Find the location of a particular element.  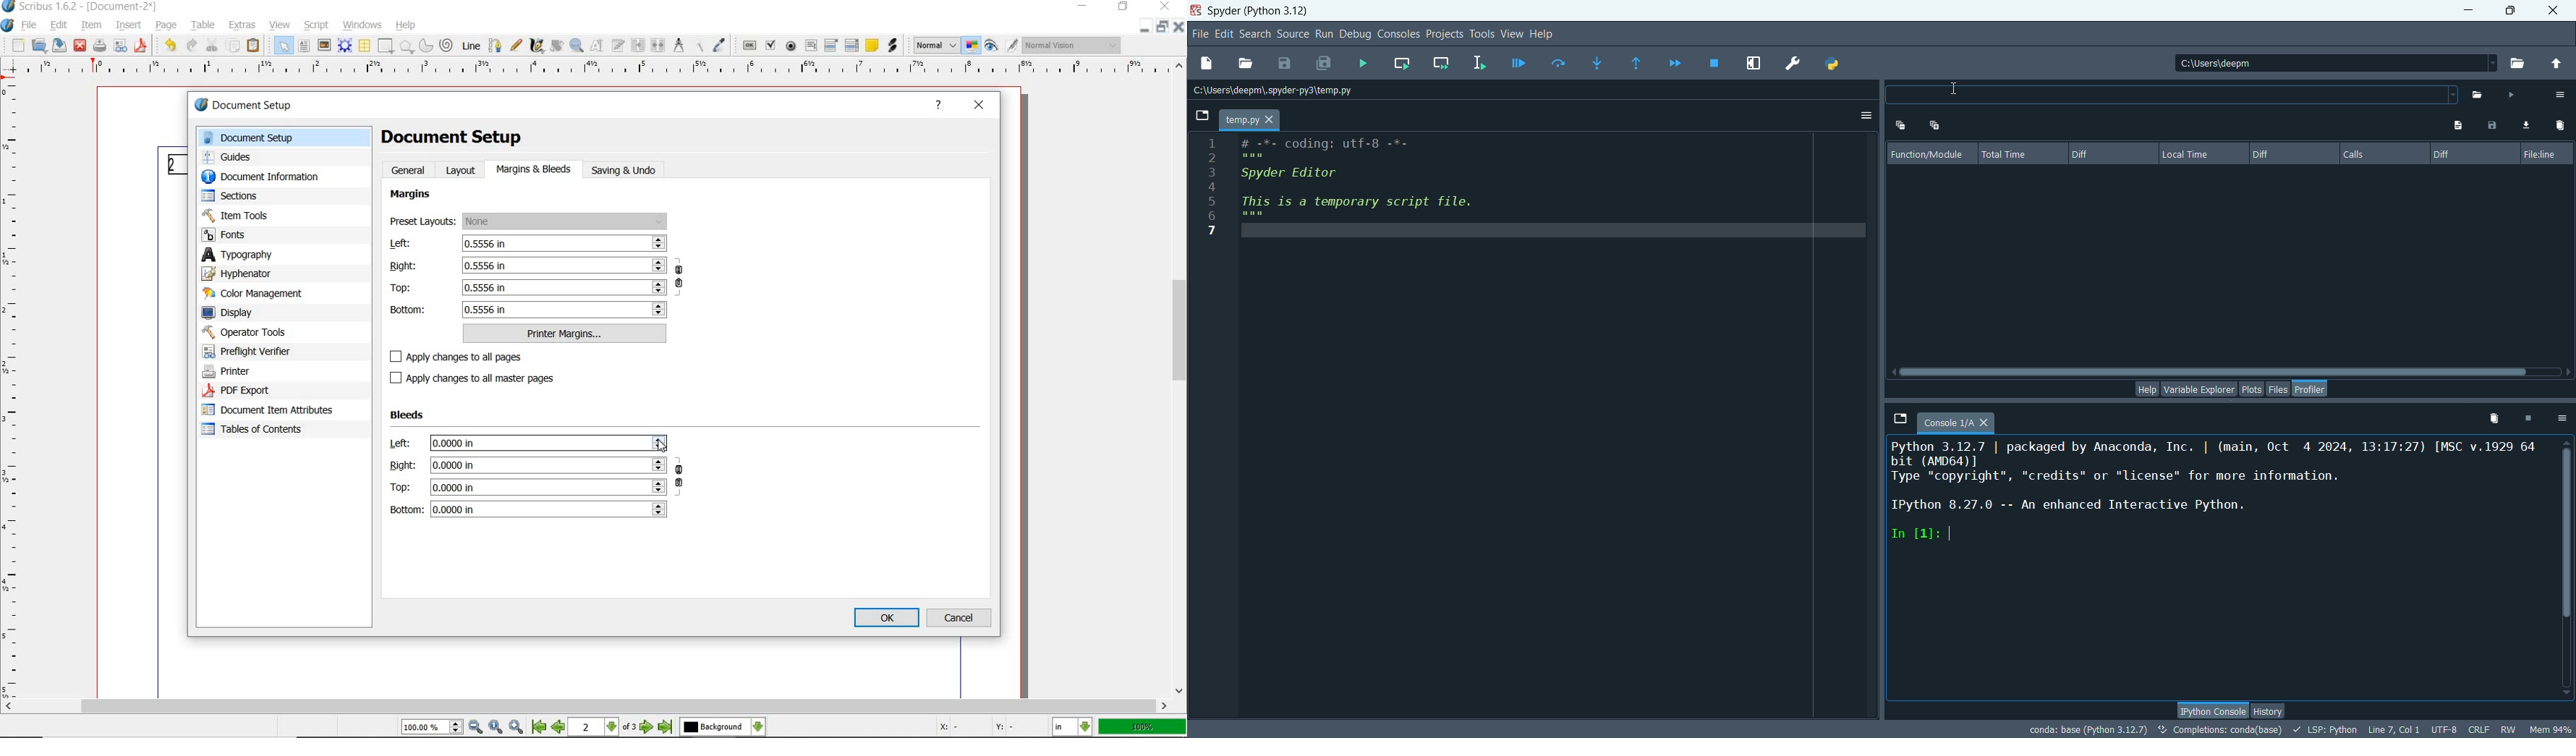

ok is located at coordinates (886, 617).